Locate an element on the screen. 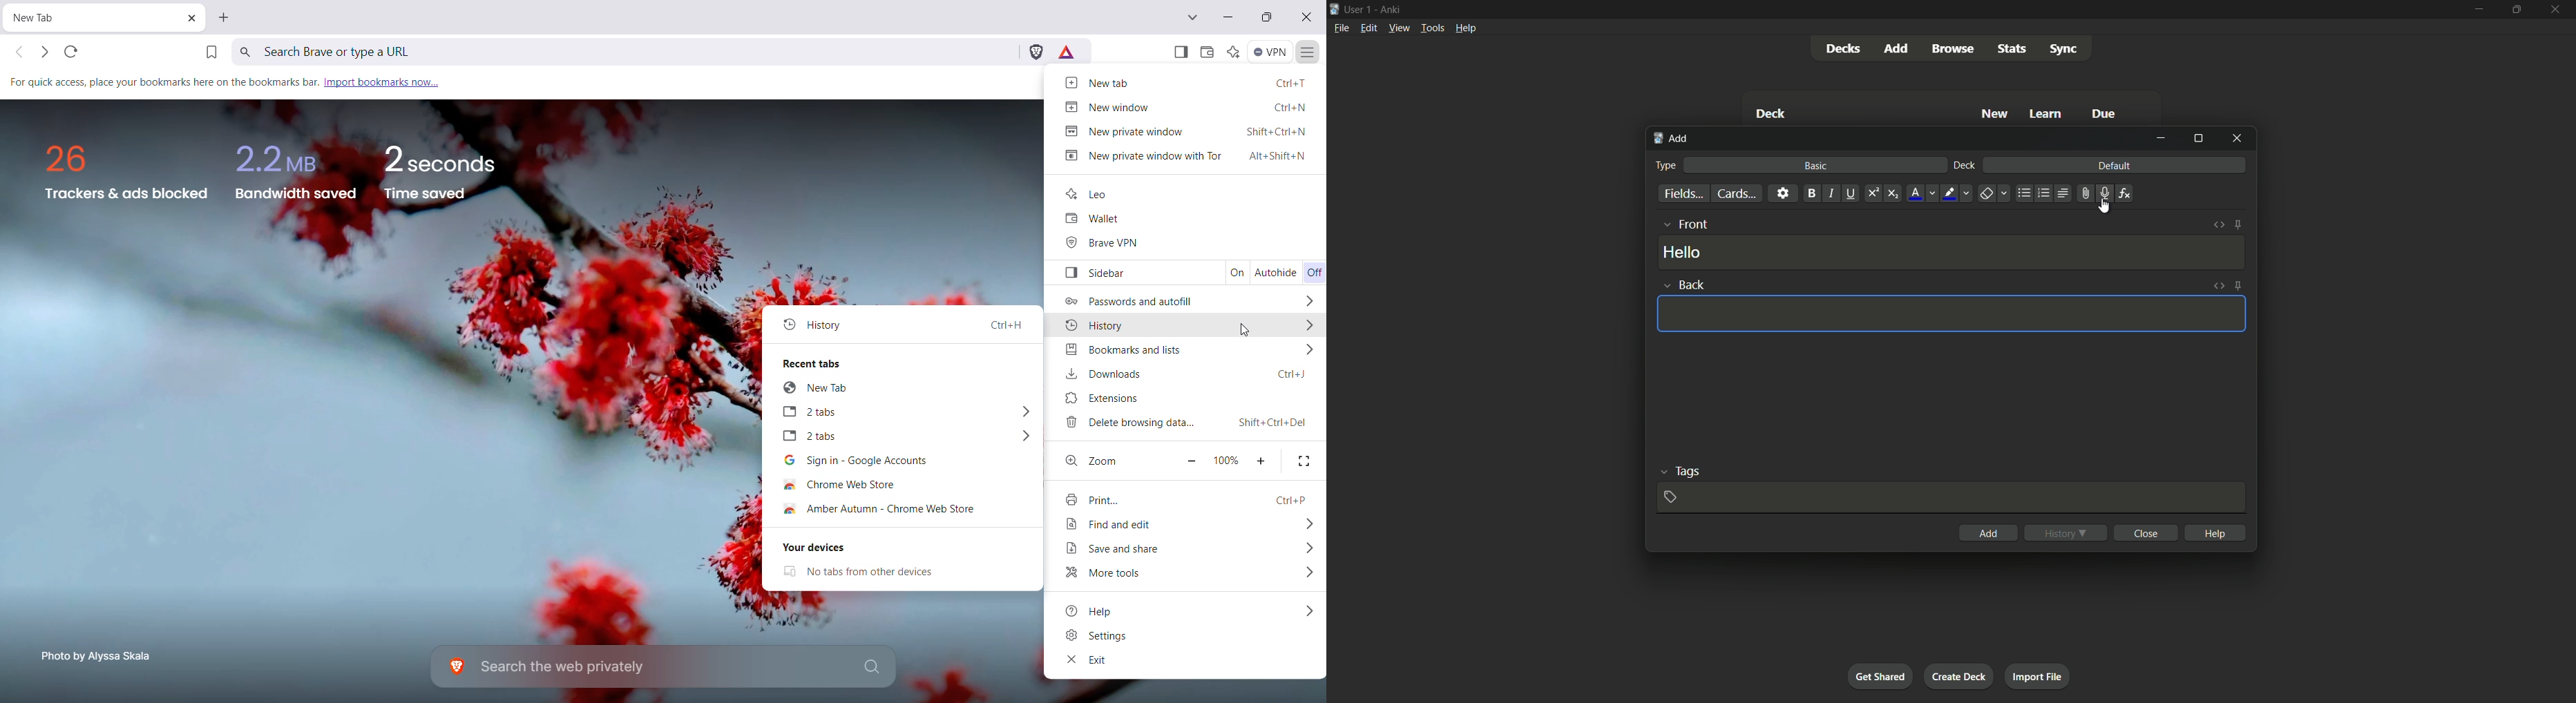  front is located at coordinates (1684, 224).